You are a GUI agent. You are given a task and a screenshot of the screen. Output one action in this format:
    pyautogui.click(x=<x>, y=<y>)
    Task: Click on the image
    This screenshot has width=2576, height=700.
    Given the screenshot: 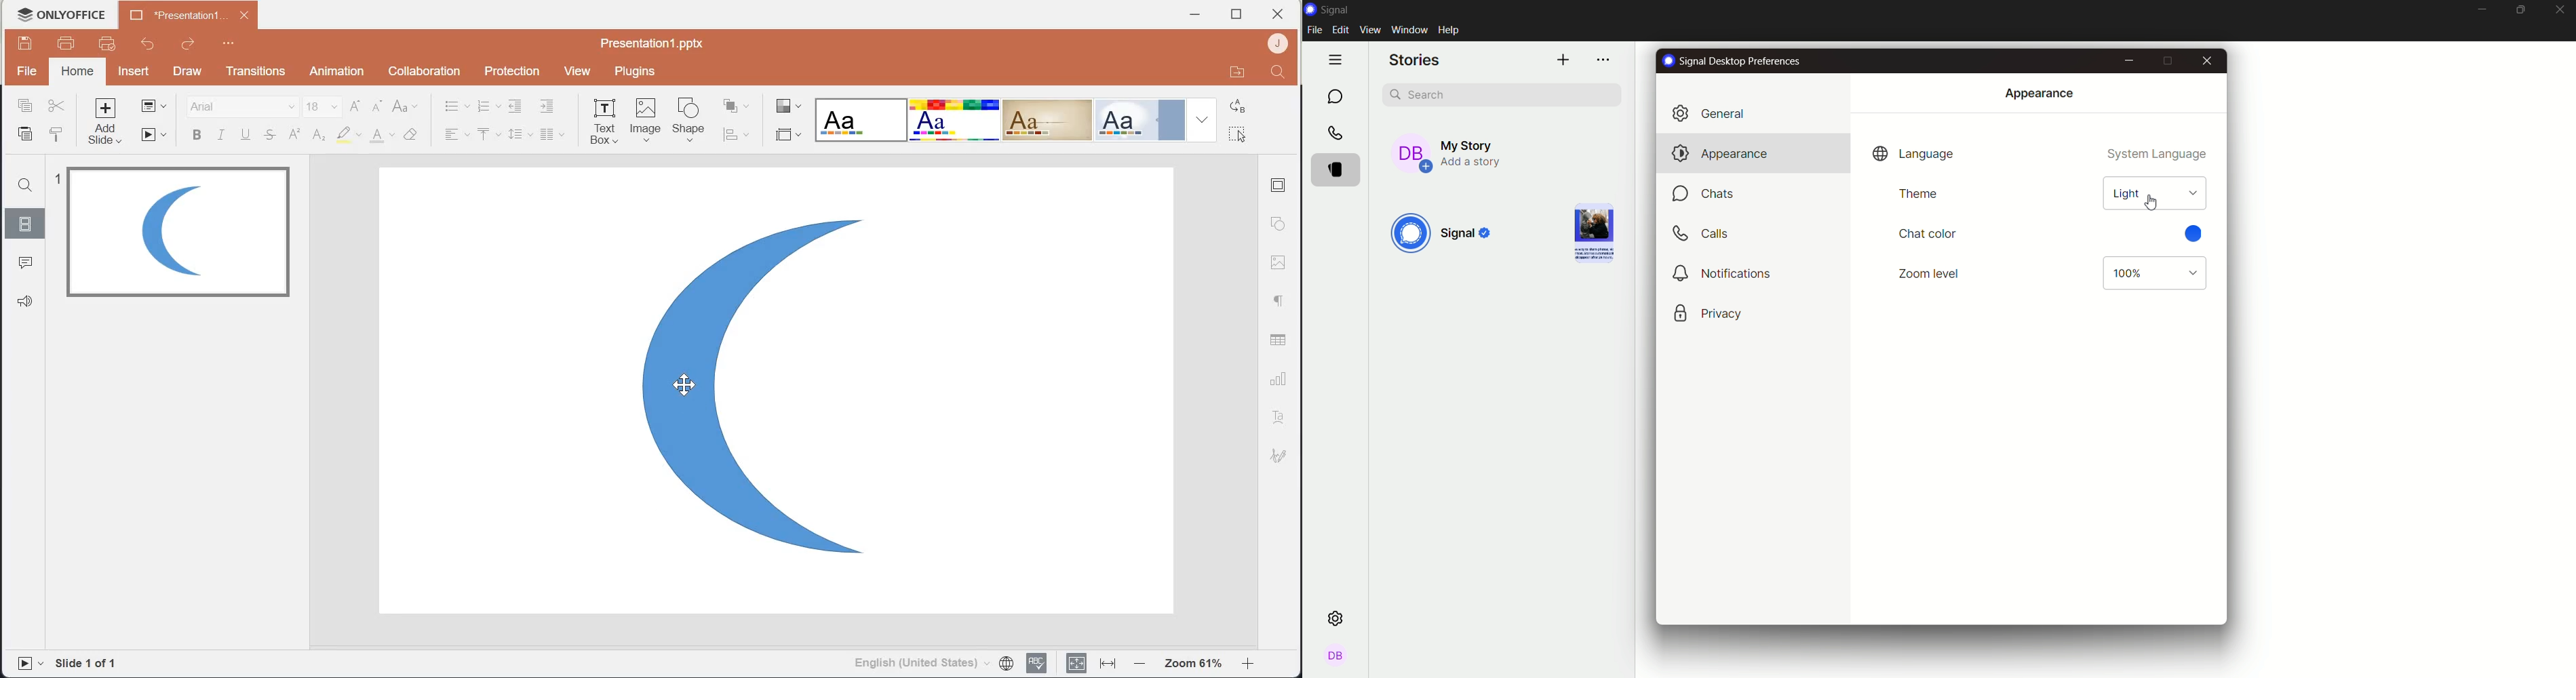 What is the action you would take?
    pyautogui.click(x=1590, y=232)
    